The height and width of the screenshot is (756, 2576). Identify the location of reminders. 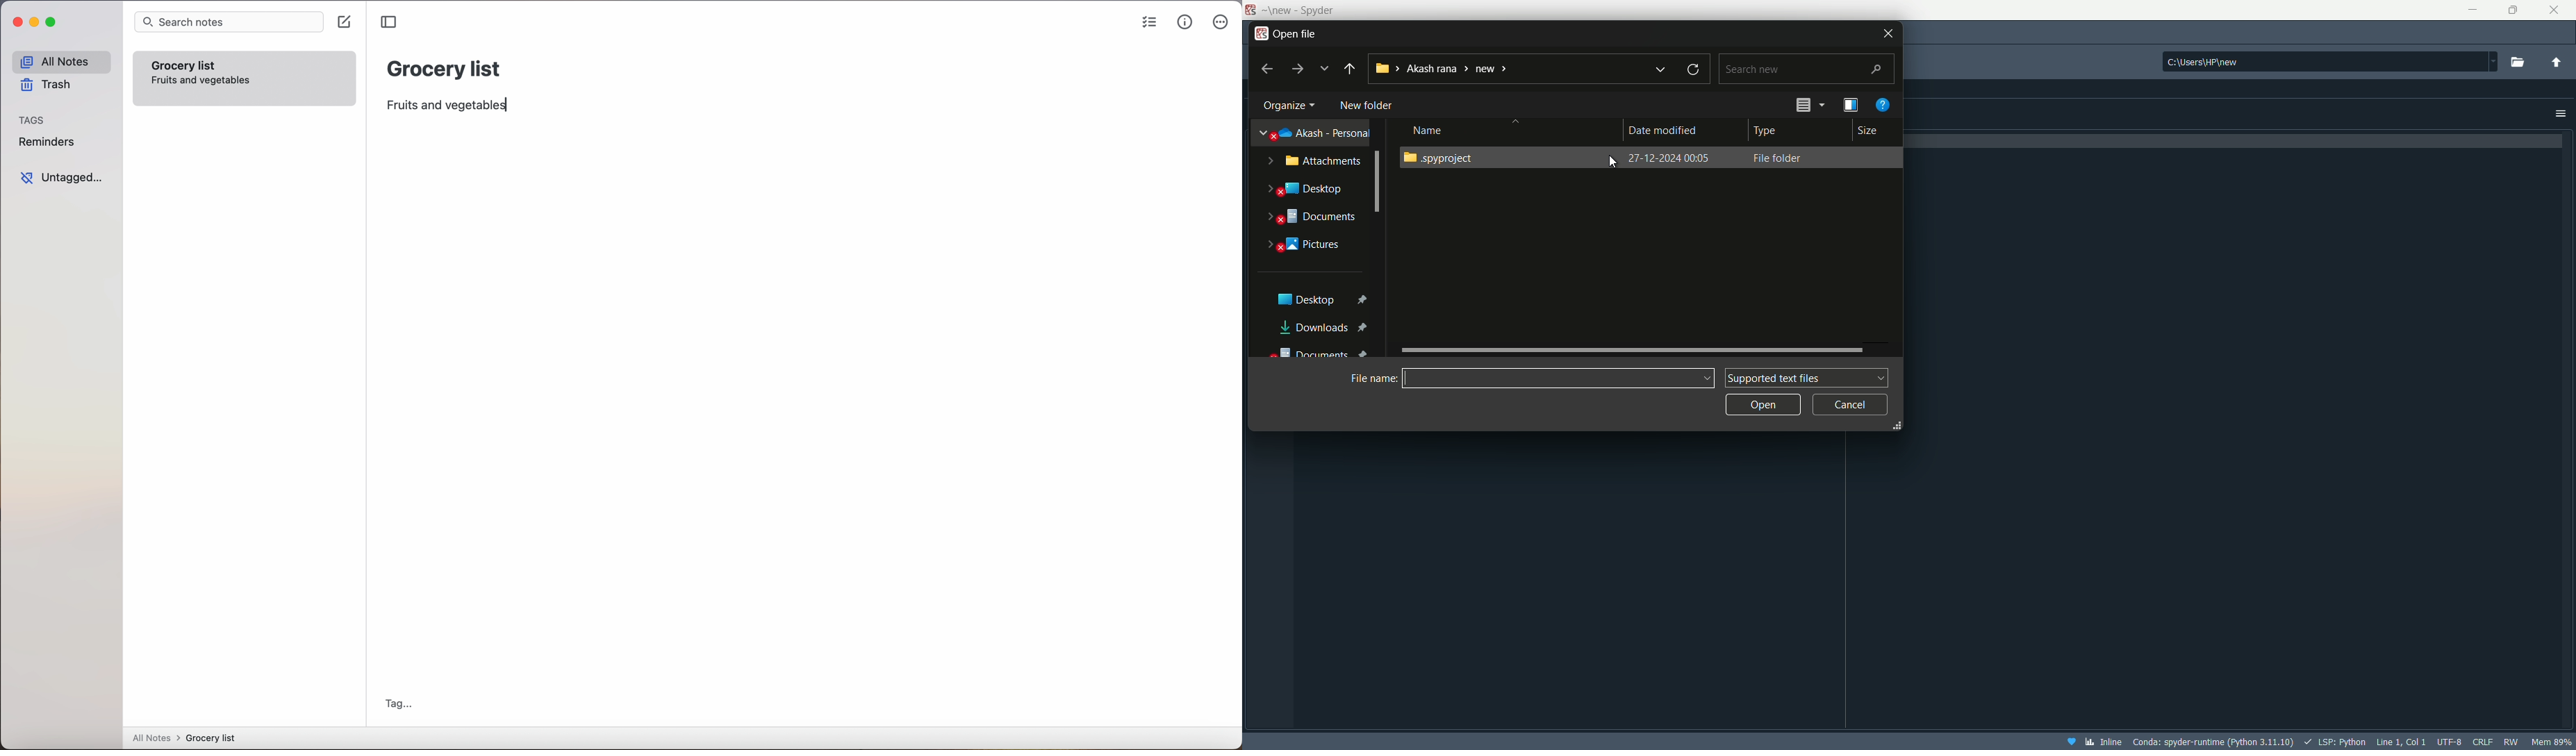
(46, 144).